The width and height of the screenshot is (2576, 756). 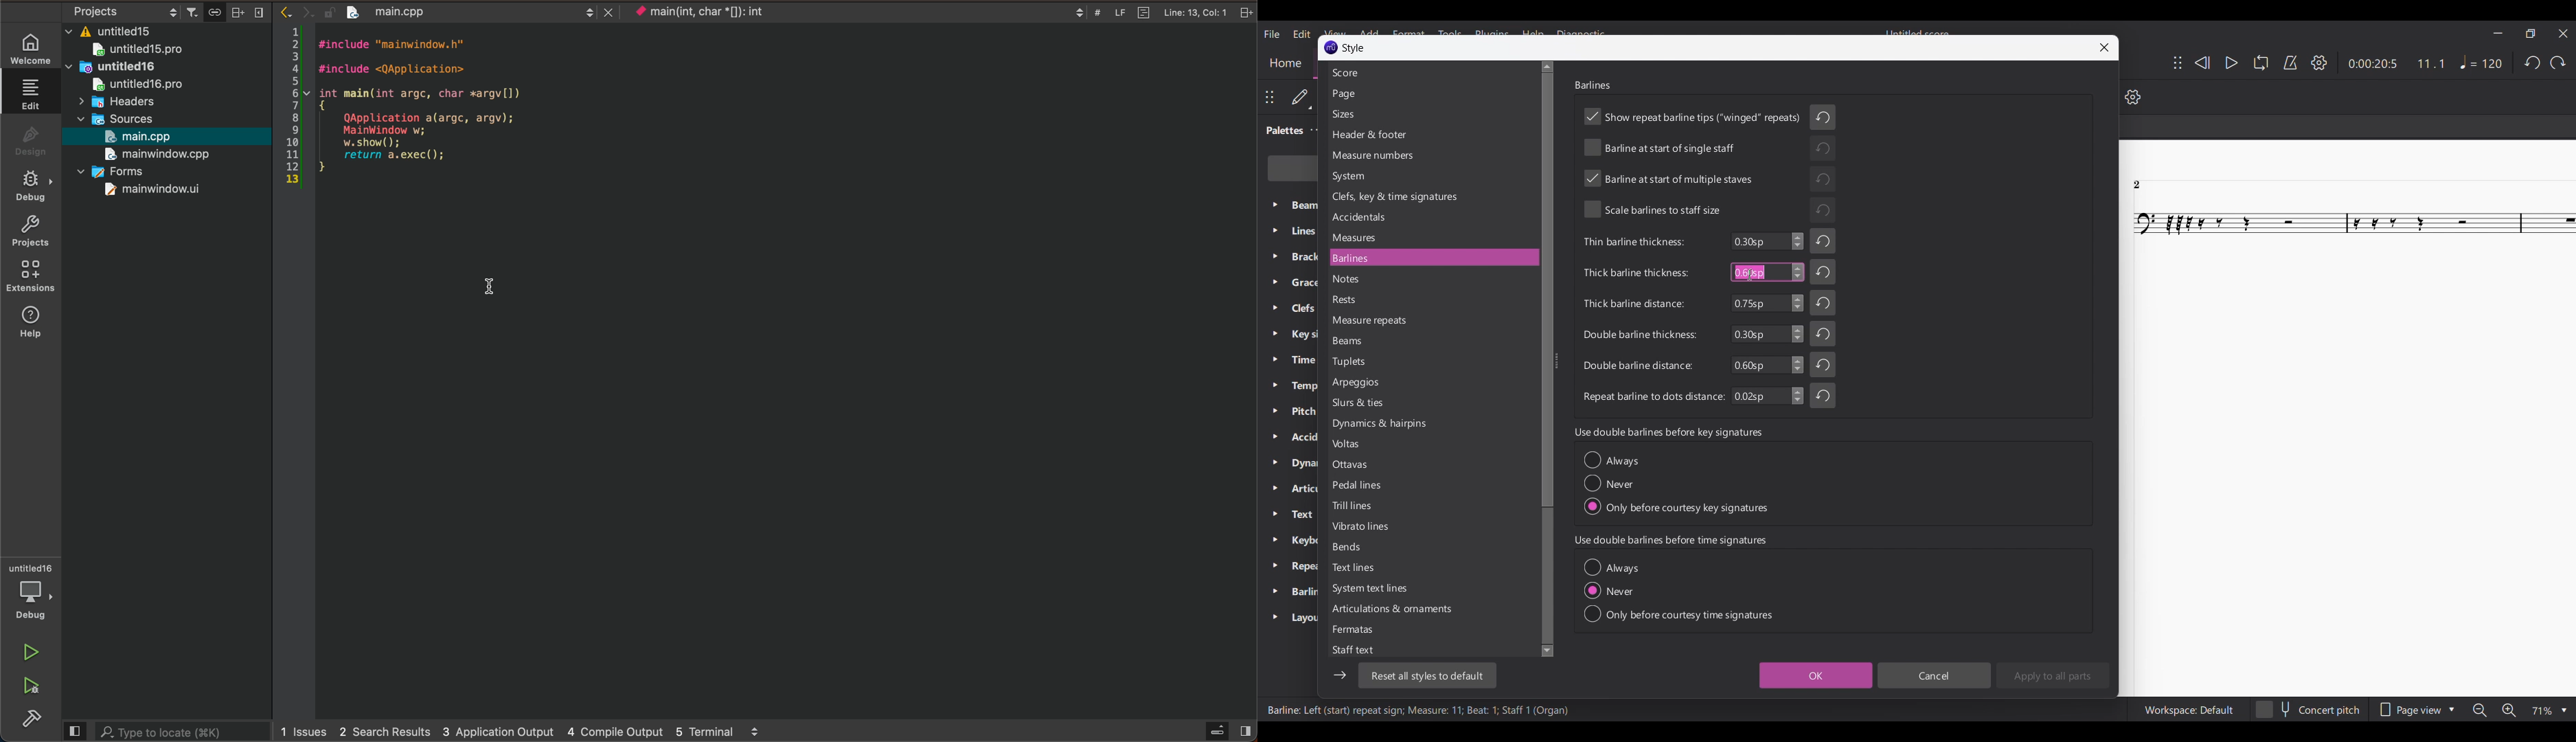 What do you see at coordinates (1225, 731) in the screenshot?
I see `sidebar open` at bounding box center [1225, 731].